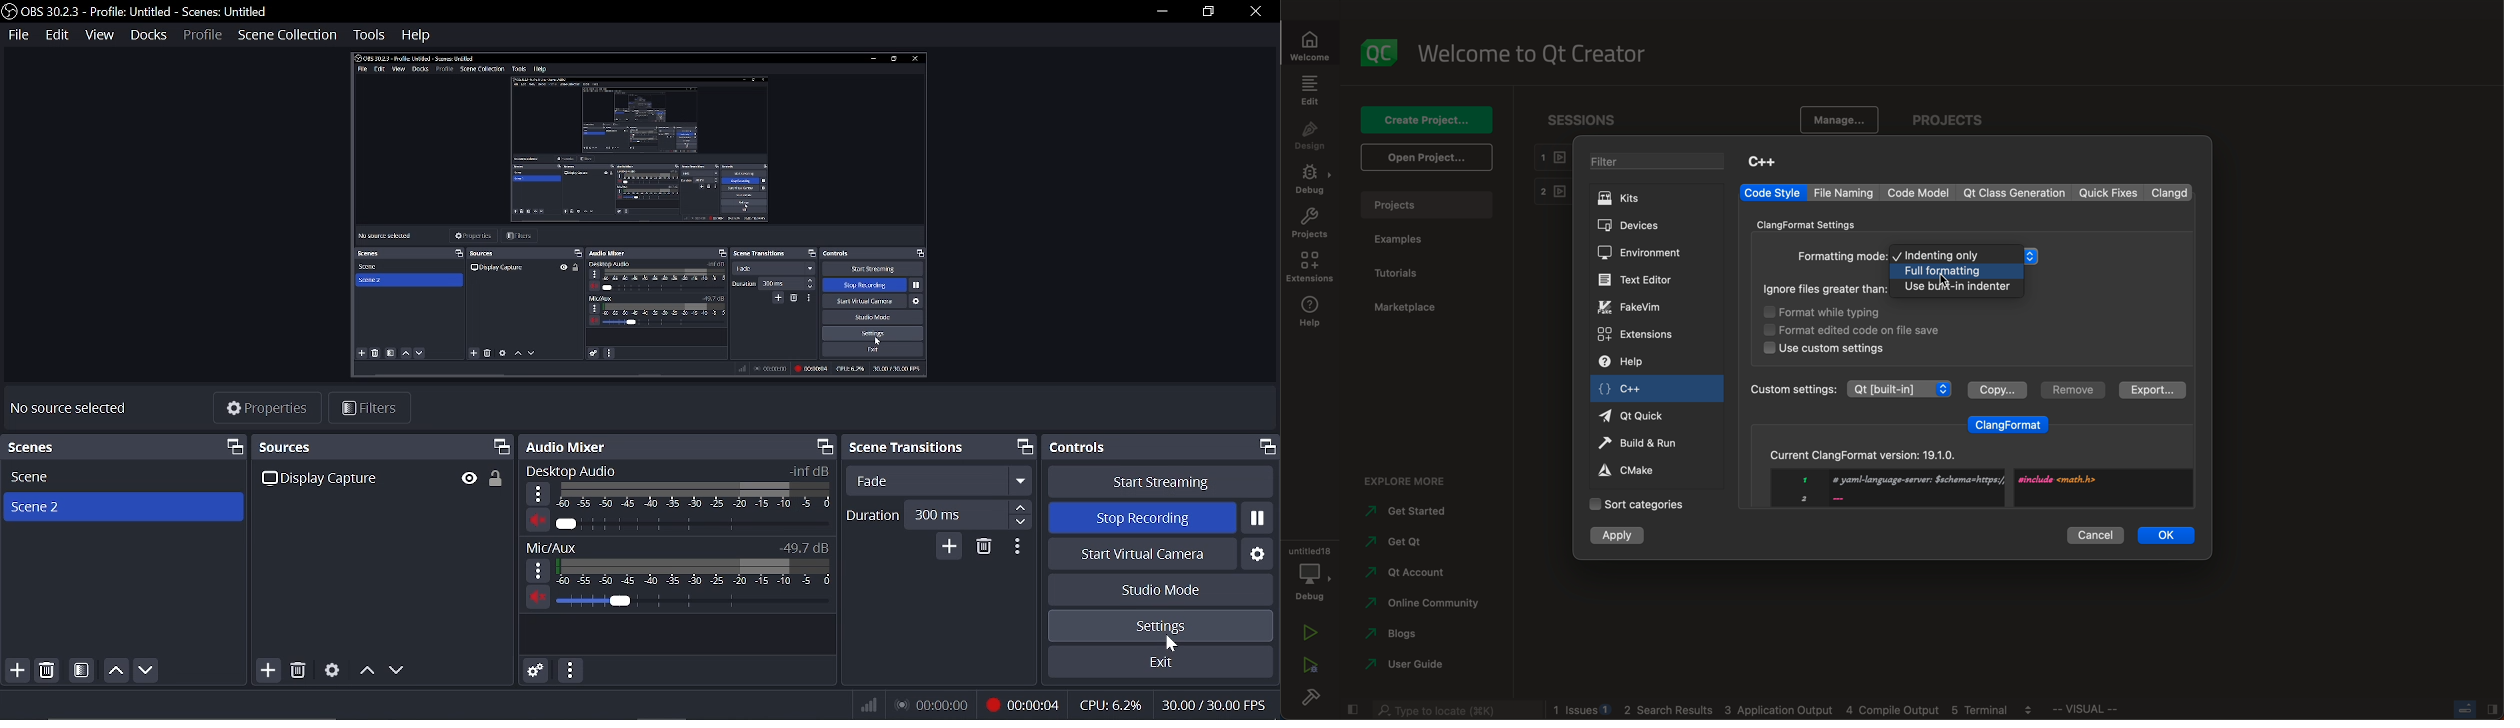  What do you see at coordinates (2111, 711) in the screenshot?
I see `visual` at bounding box center [2111, 711].